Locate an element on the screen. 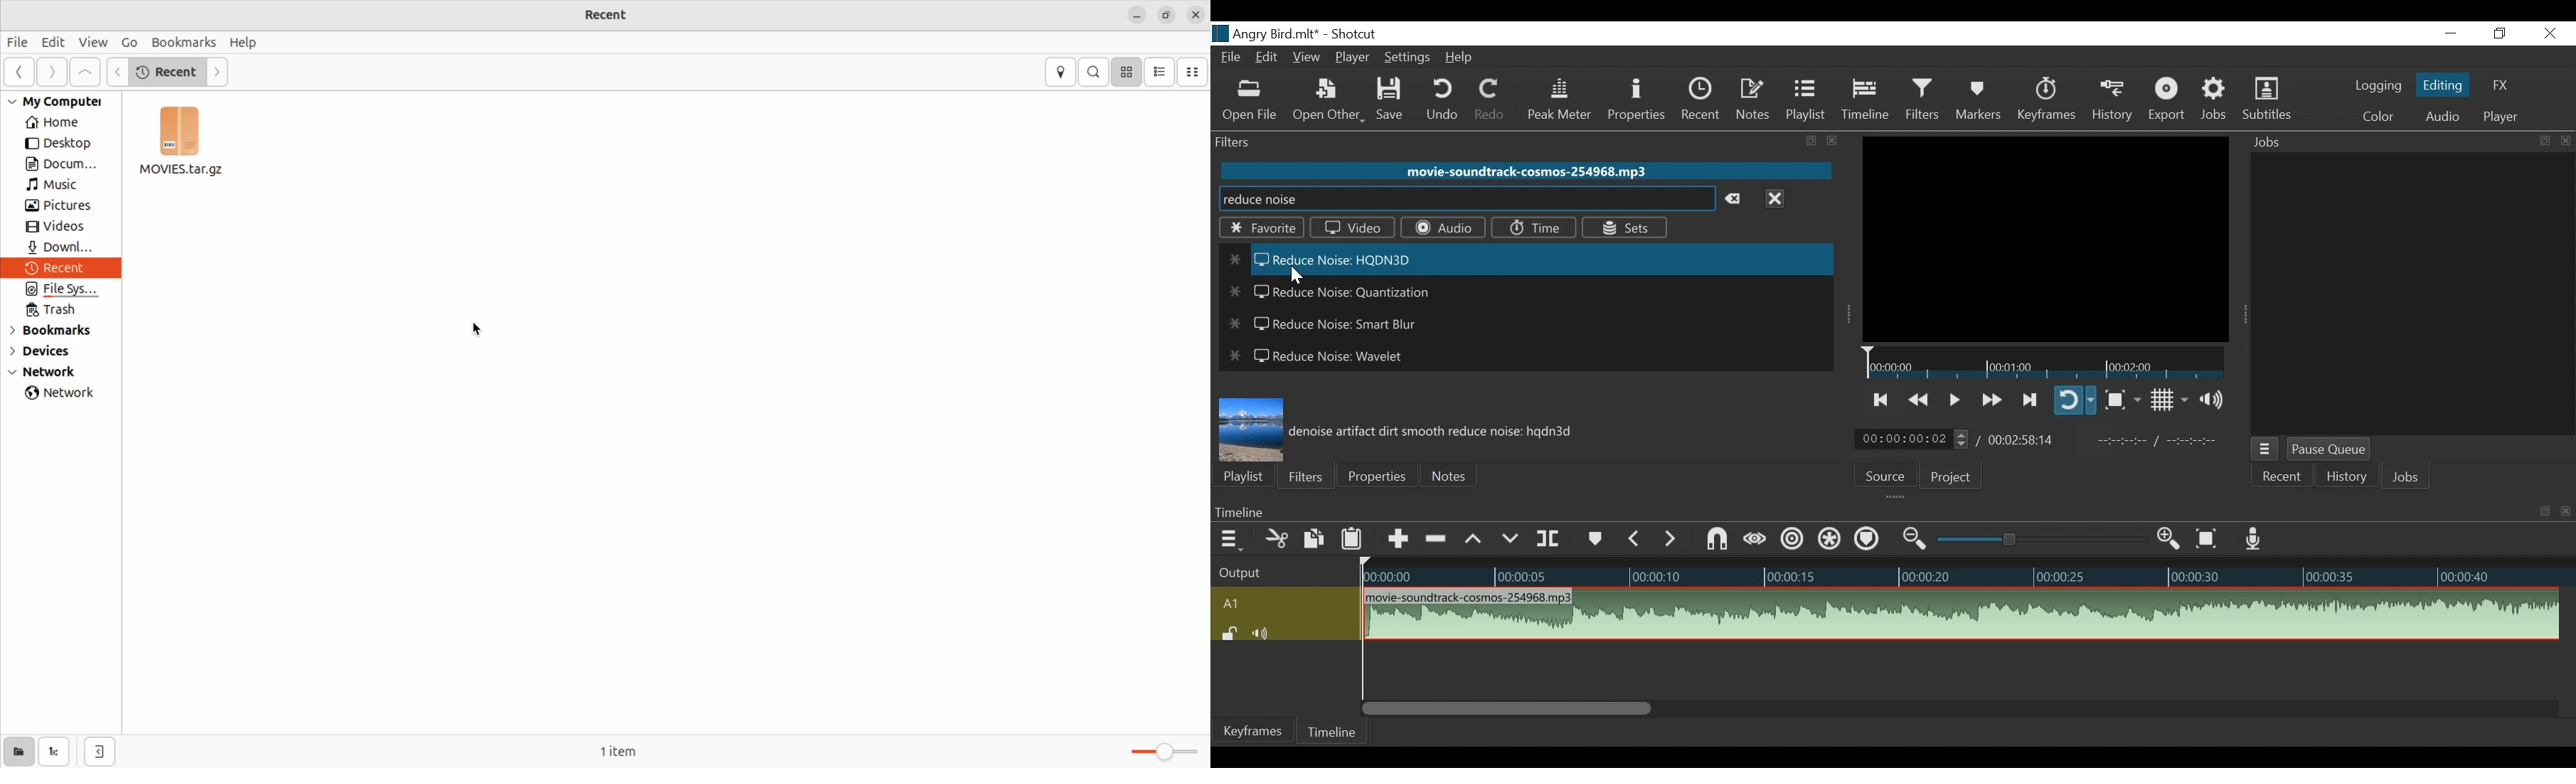 The height and width of the screenshot is (784, 2576). In point is located at coordinates (2157, 442).